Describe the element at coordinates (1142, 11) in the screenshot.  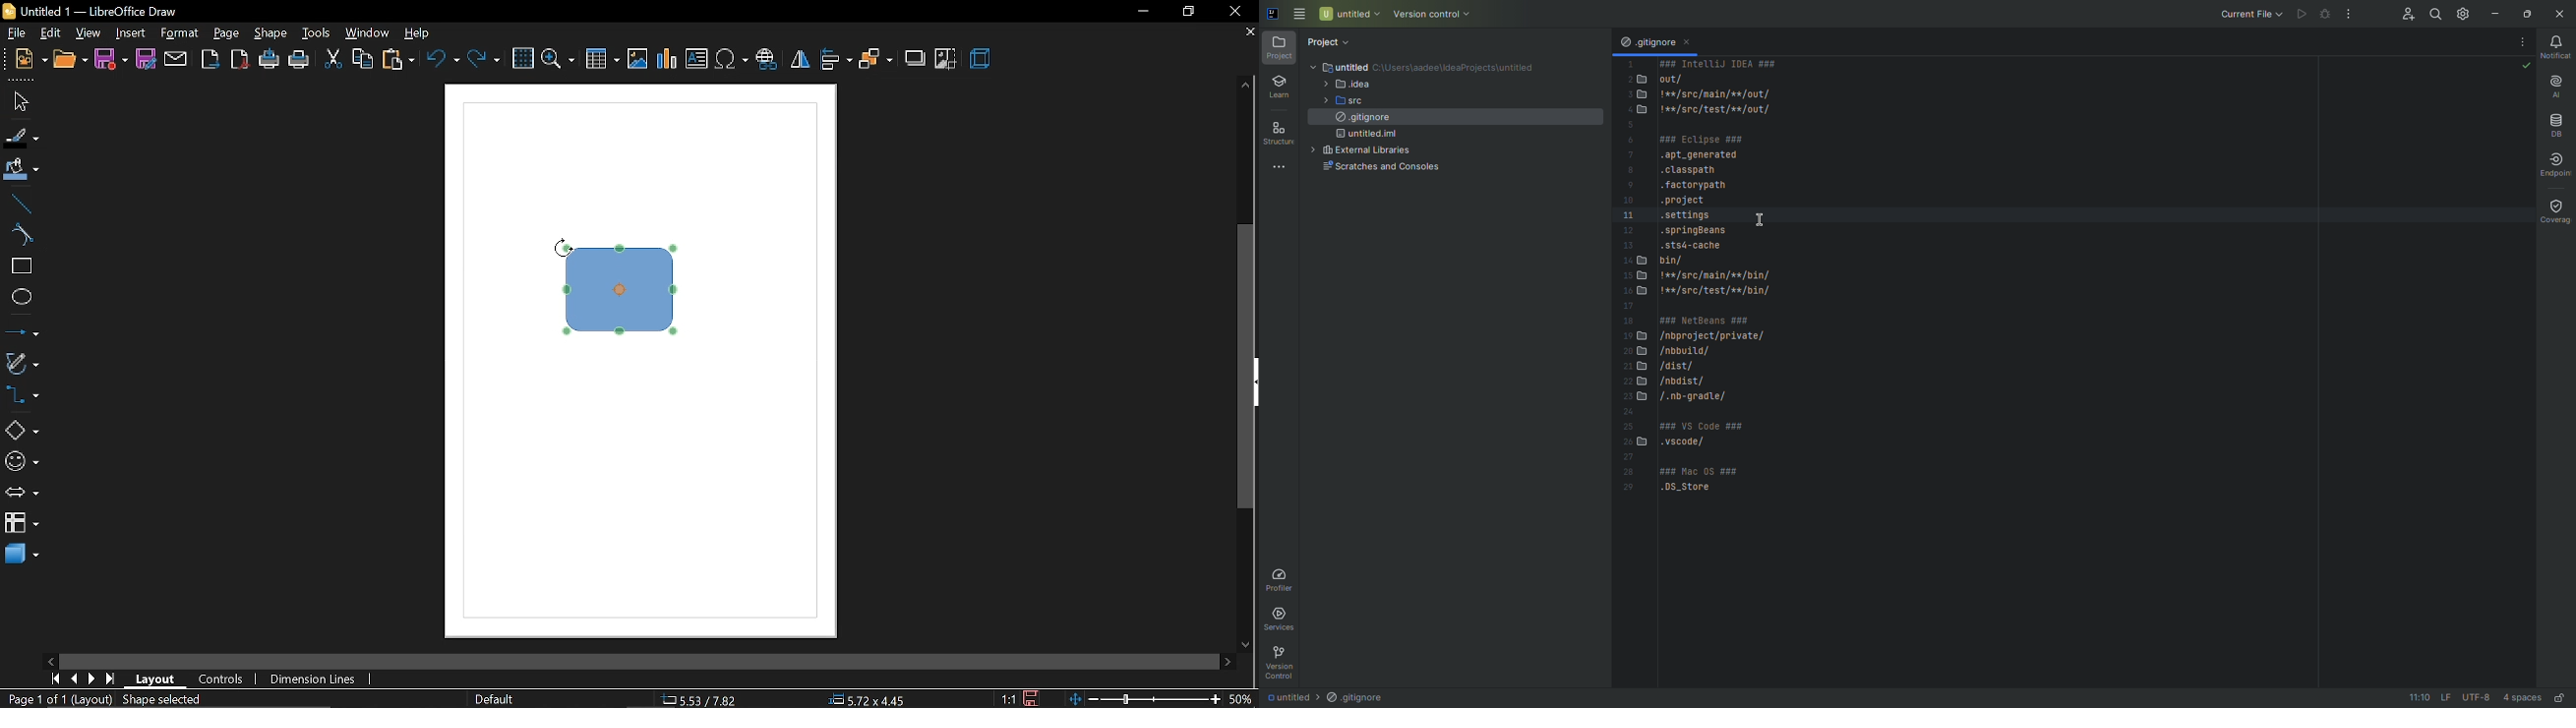
I see `minimize` at that location.